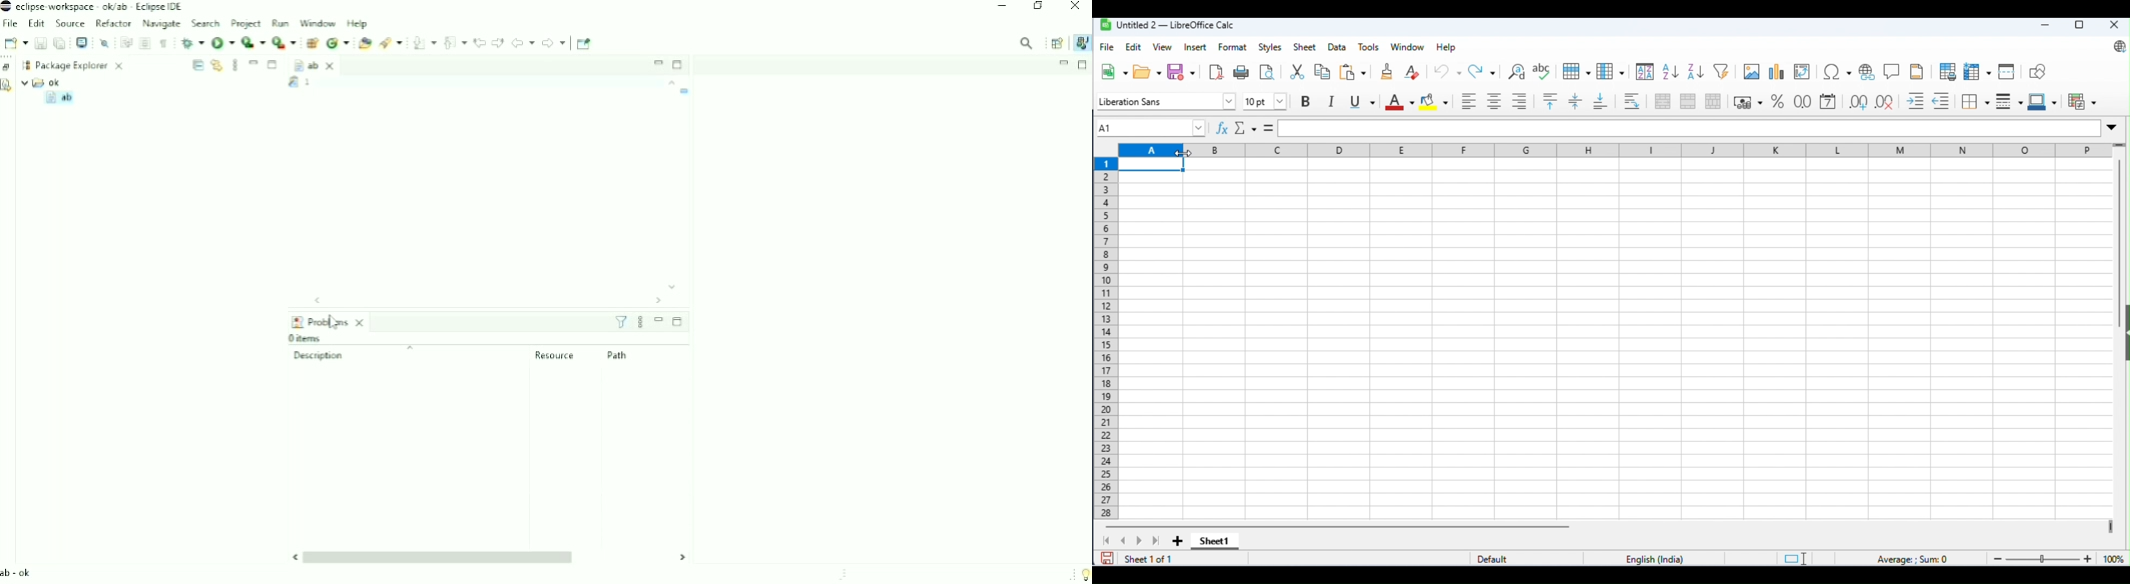 This screenshot has height=588, width=2156. I want to click on sheet, so click(1306, 47).